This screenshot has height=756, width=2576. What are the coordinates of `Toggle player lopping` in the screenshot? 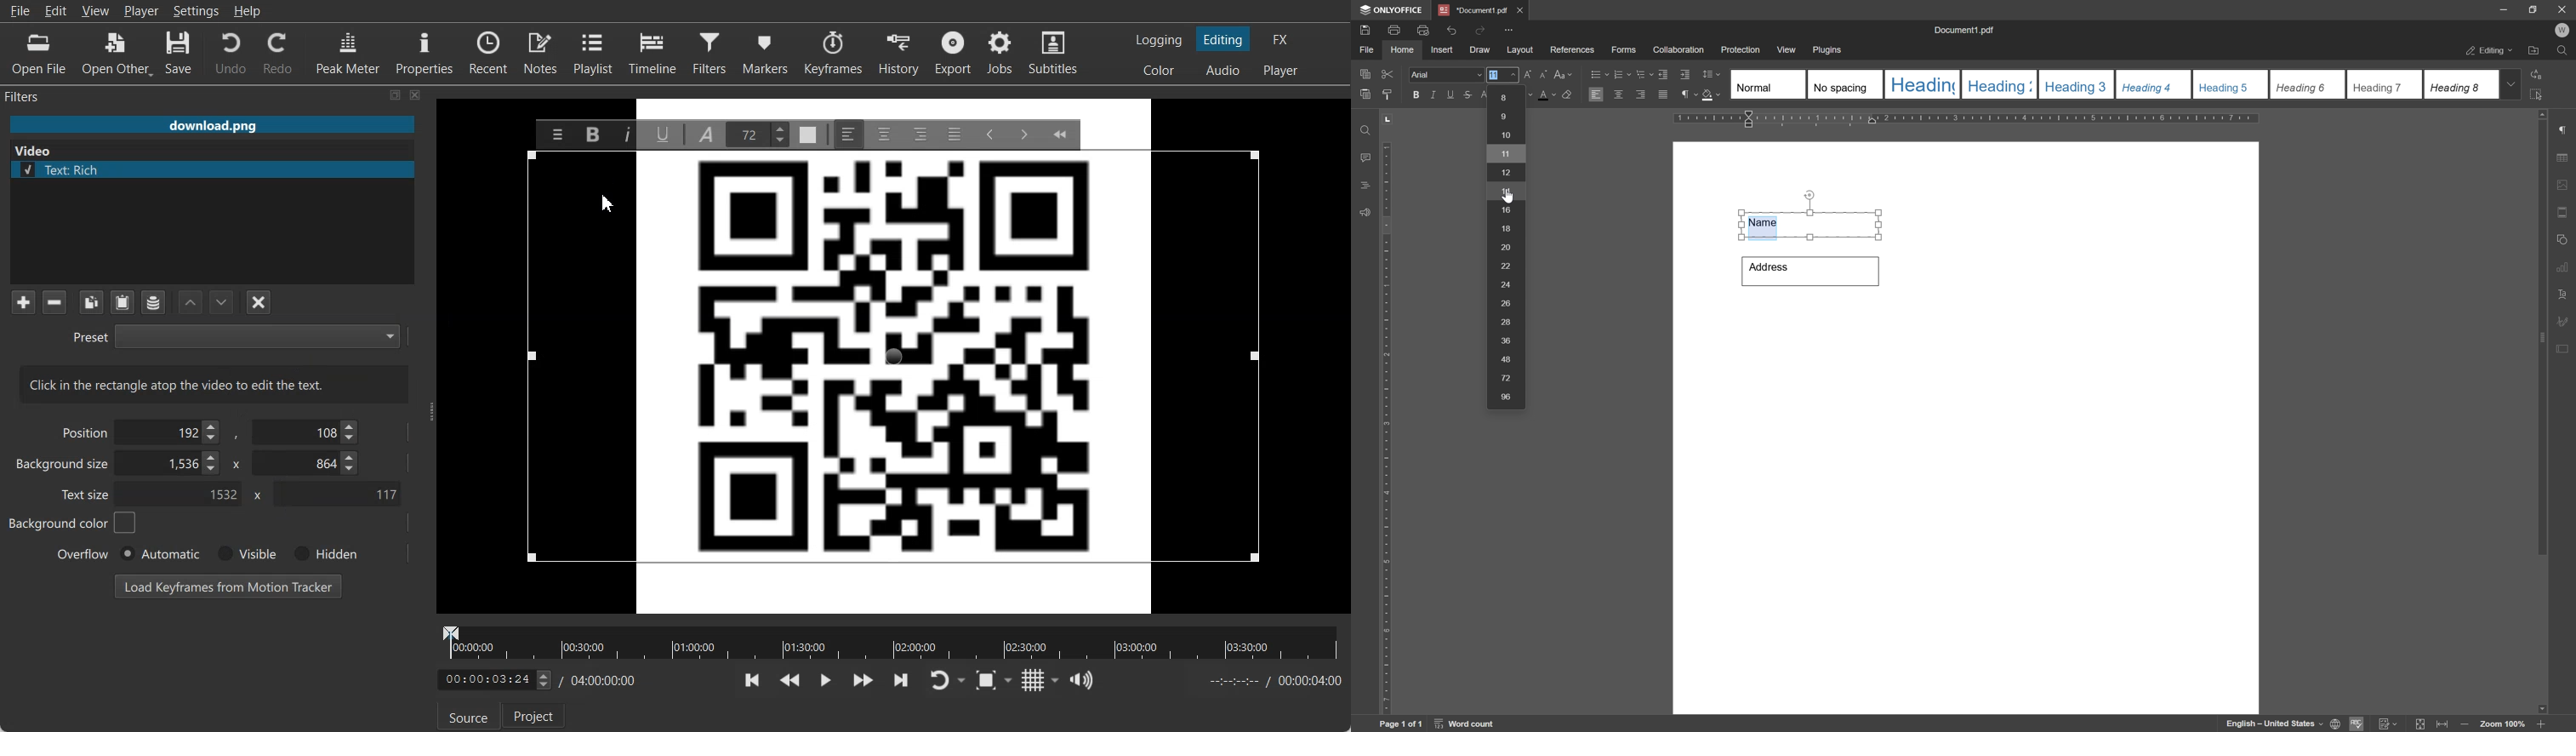 It's located at (937, 681).